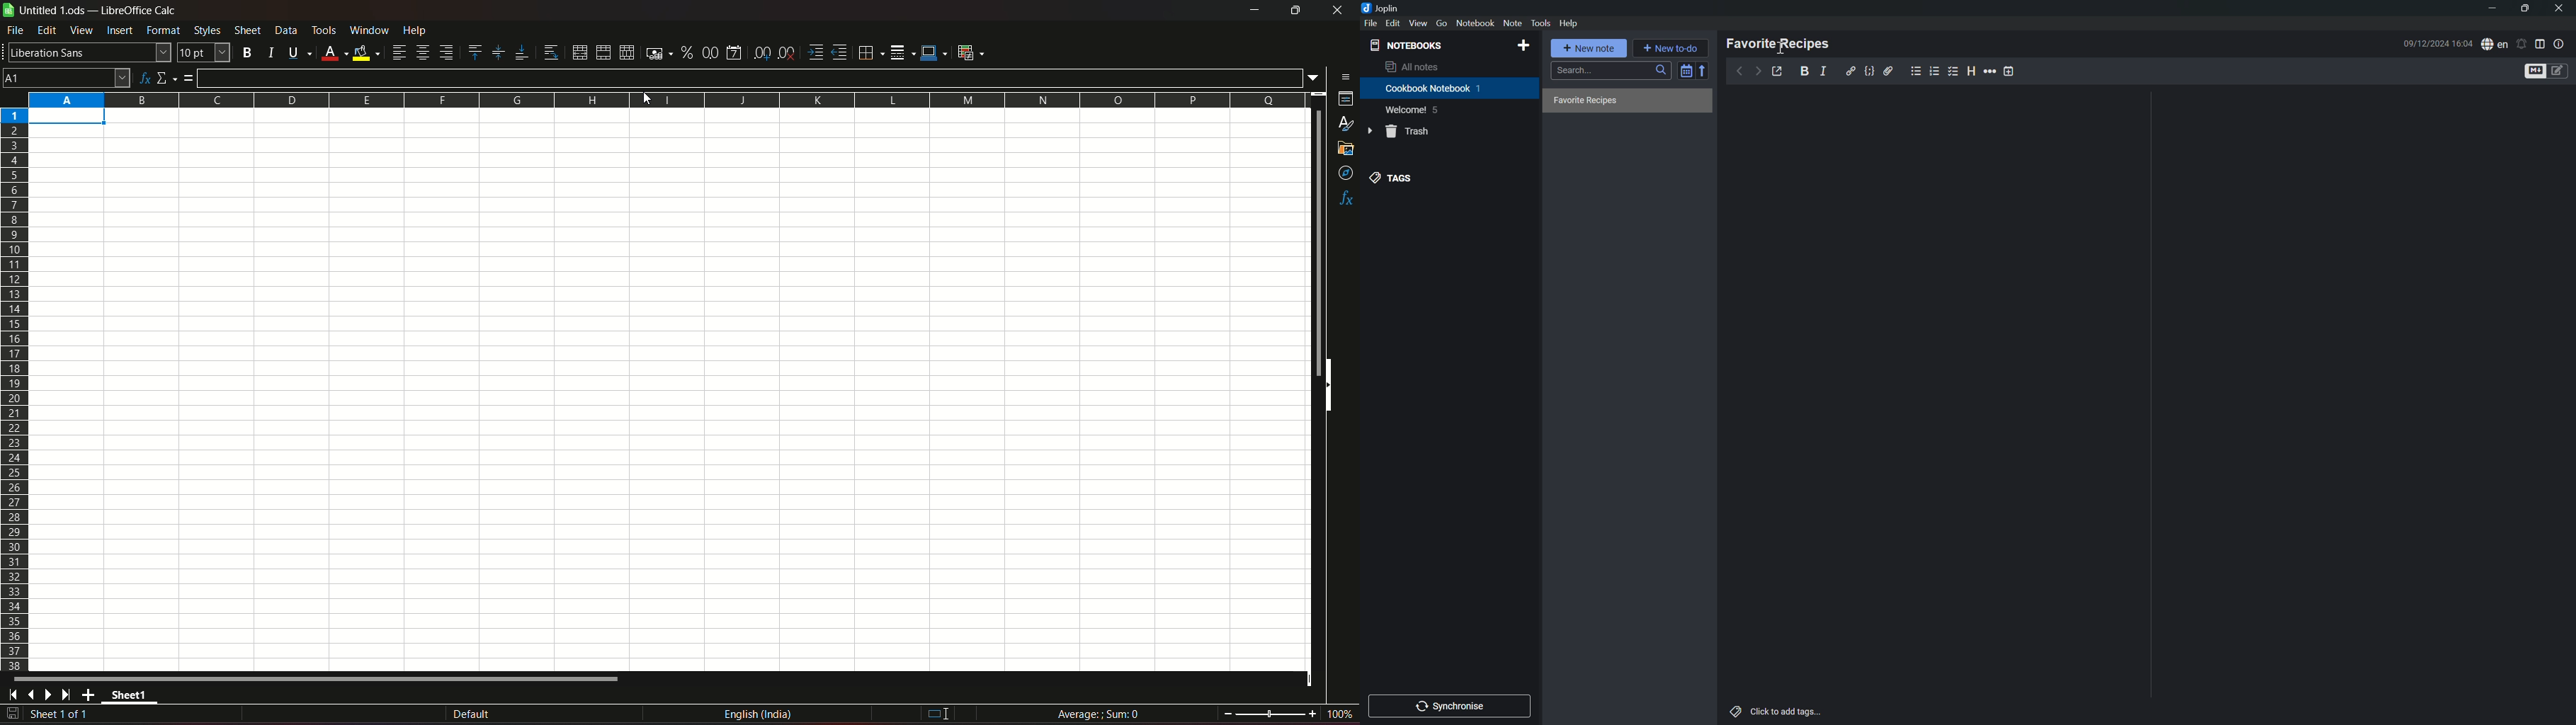 This screenshot has height=728, width=2576. I want to click on Favorite recipies, so click(1587, 100).